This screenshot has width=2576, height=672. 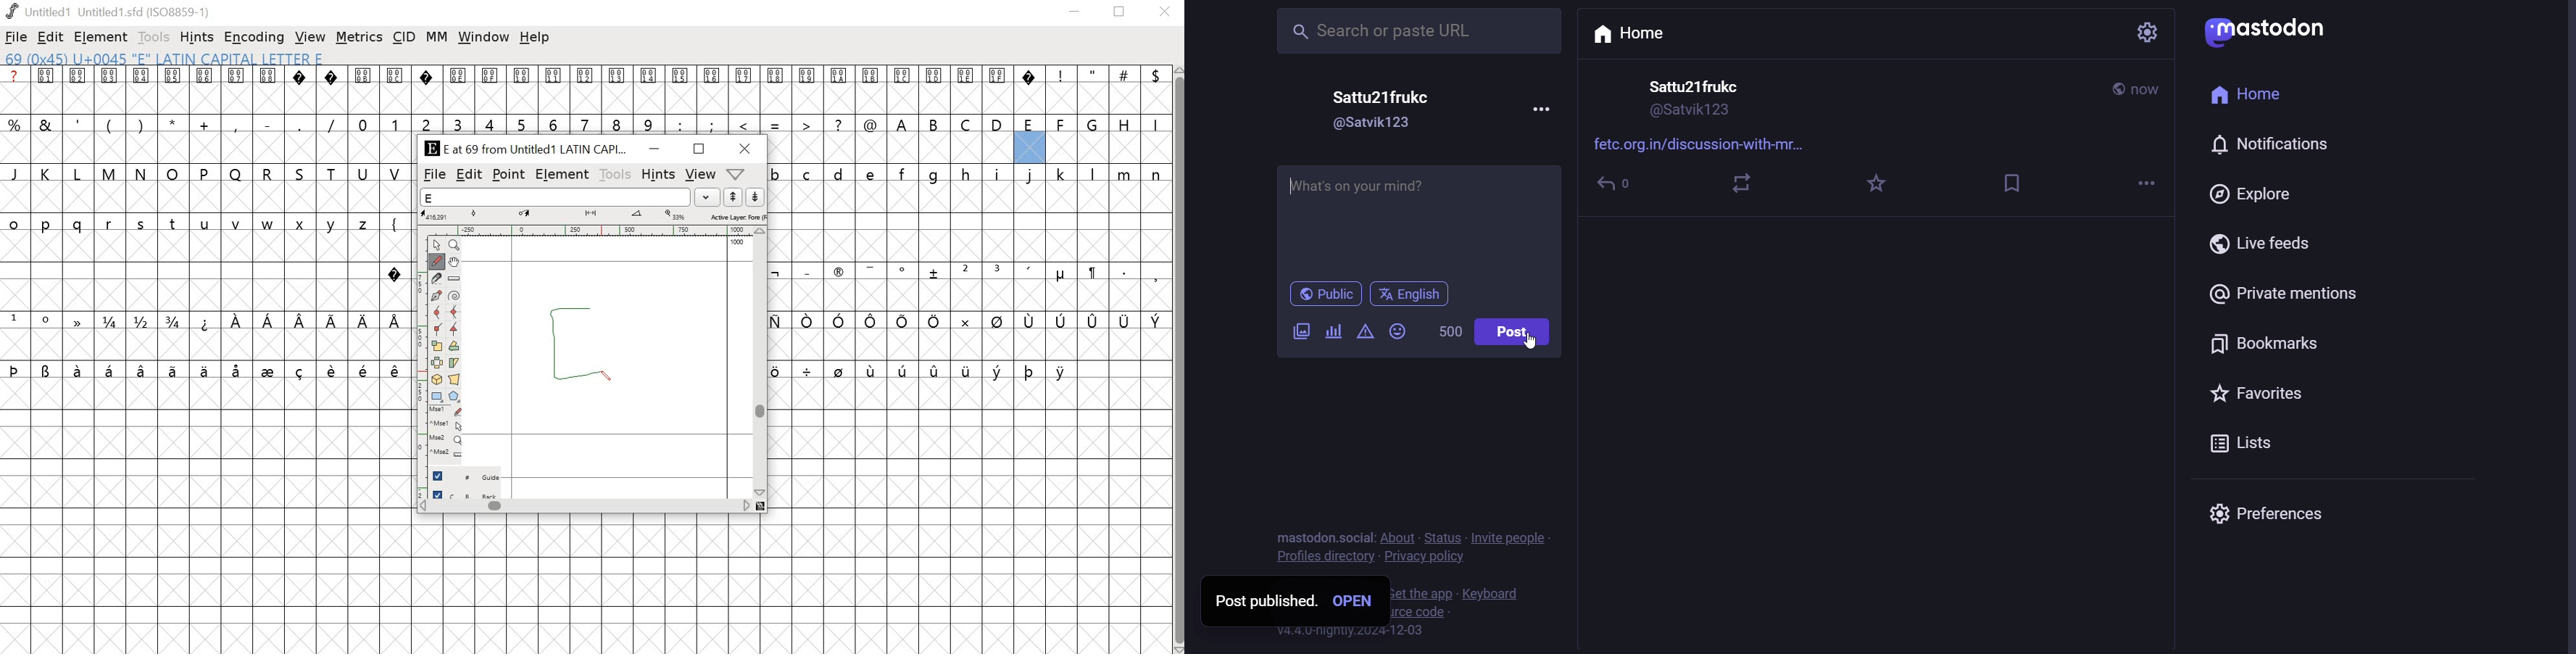 What do you see at coordinates (1693, 88) in the screenshot?
I see `name` at bounding box center [1693, 88].